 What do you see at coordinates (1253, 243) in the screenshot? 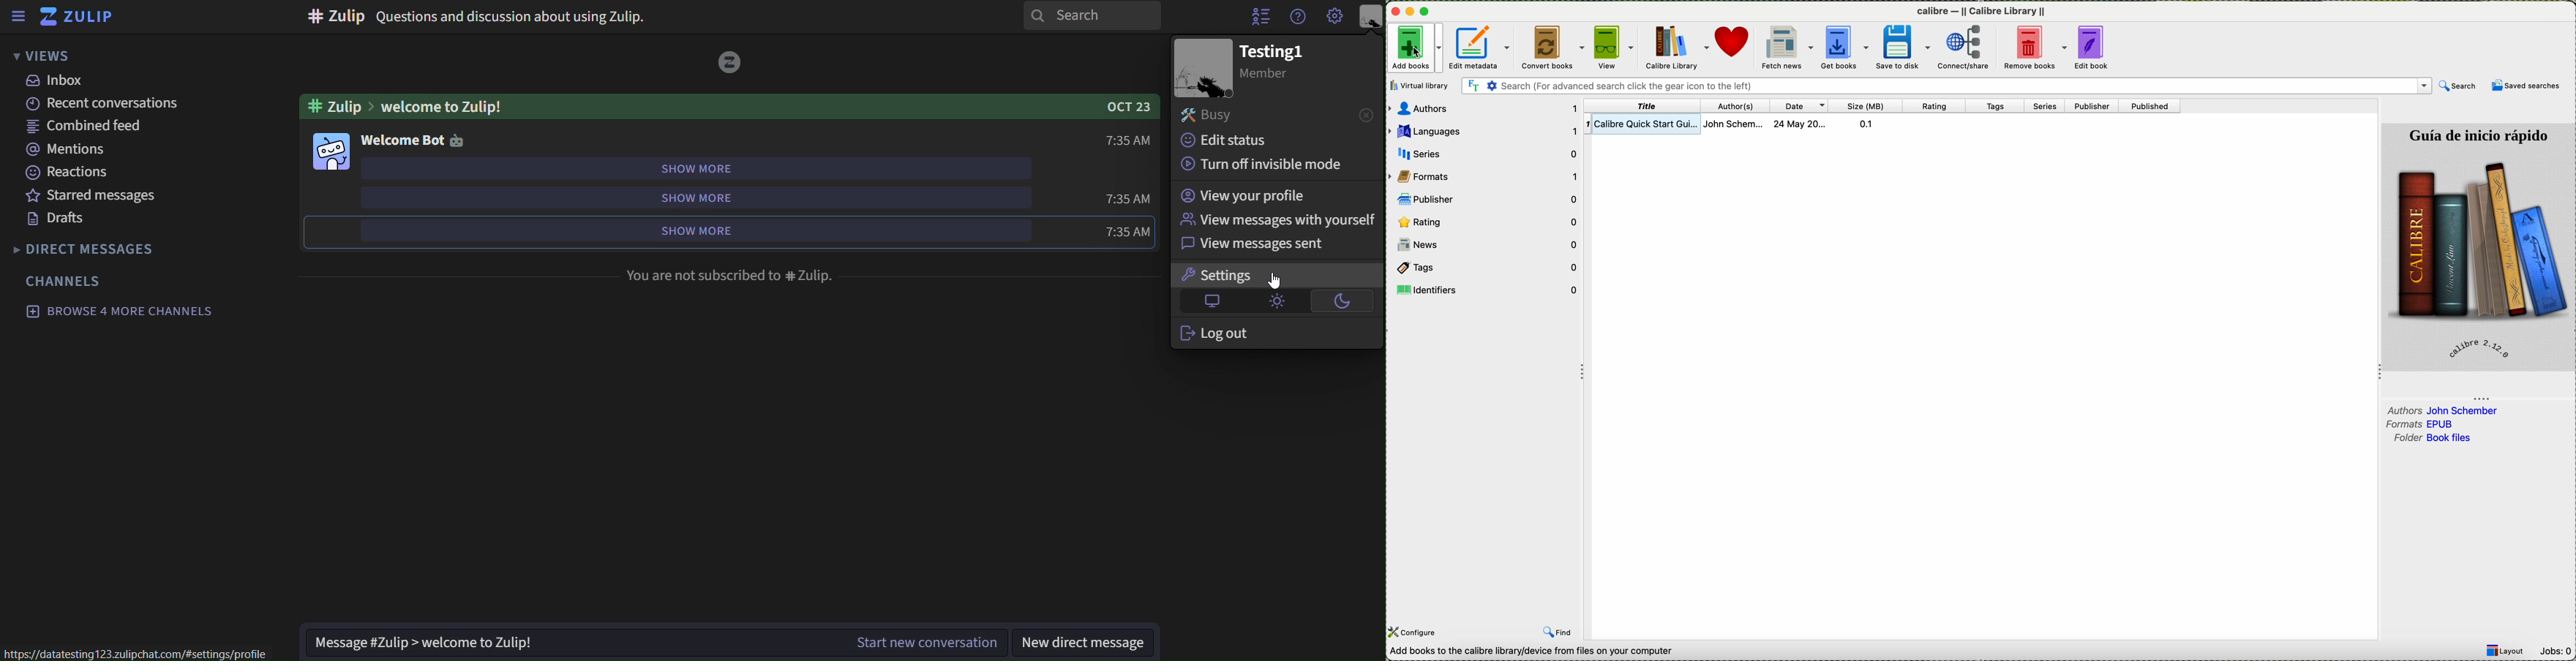
I see `view message sent` at bounding box center [1253, 243].